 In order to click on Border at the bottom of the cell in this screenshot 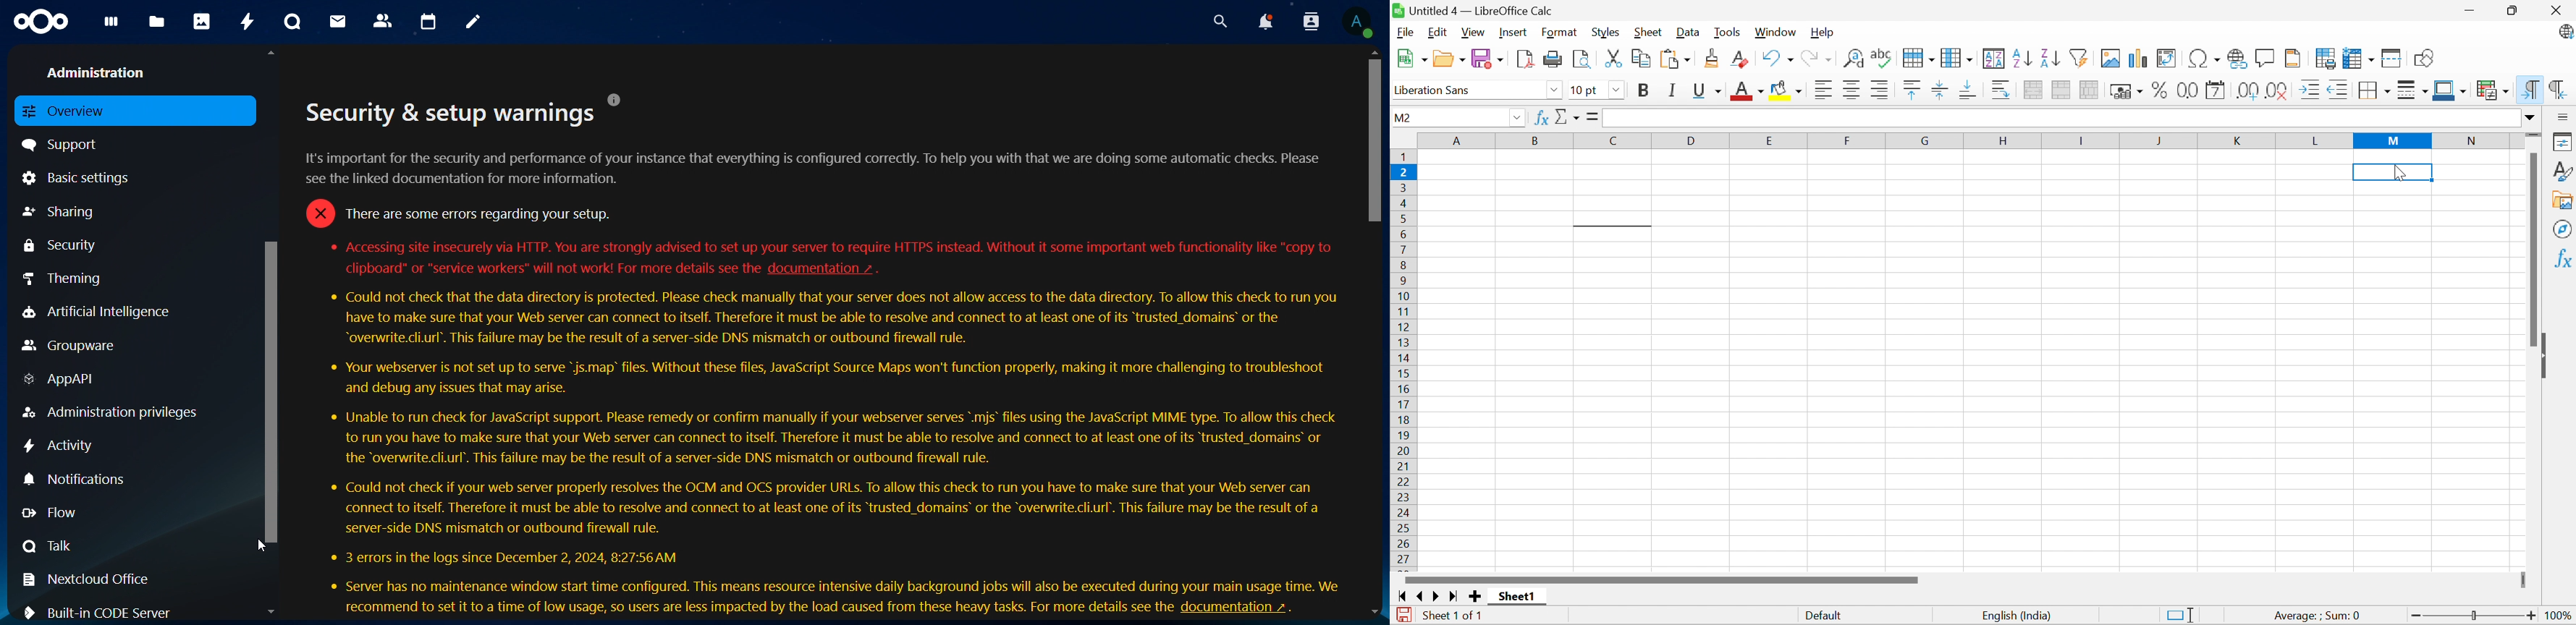, I will do `click(1614, 219)`.